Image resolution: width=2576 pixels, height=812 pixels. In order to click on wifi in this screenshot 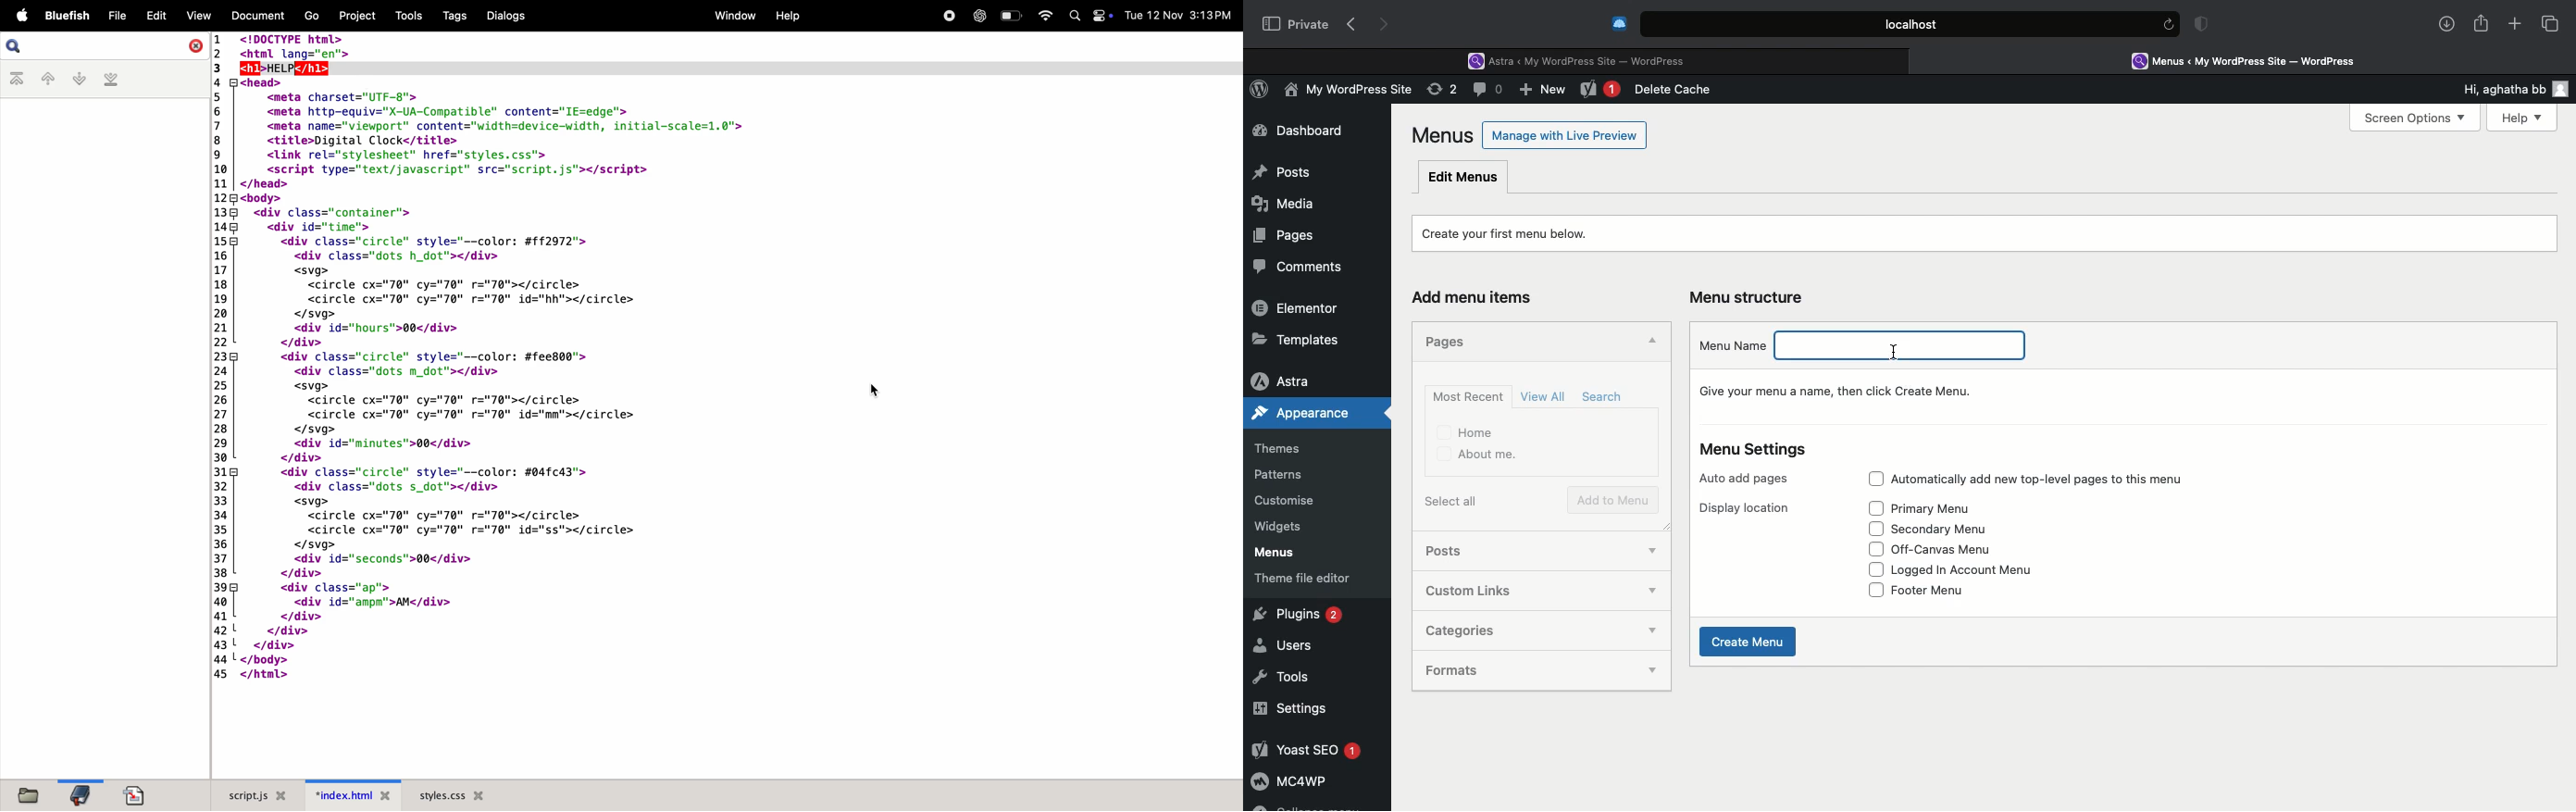, I will do `click(1042, 16)`.